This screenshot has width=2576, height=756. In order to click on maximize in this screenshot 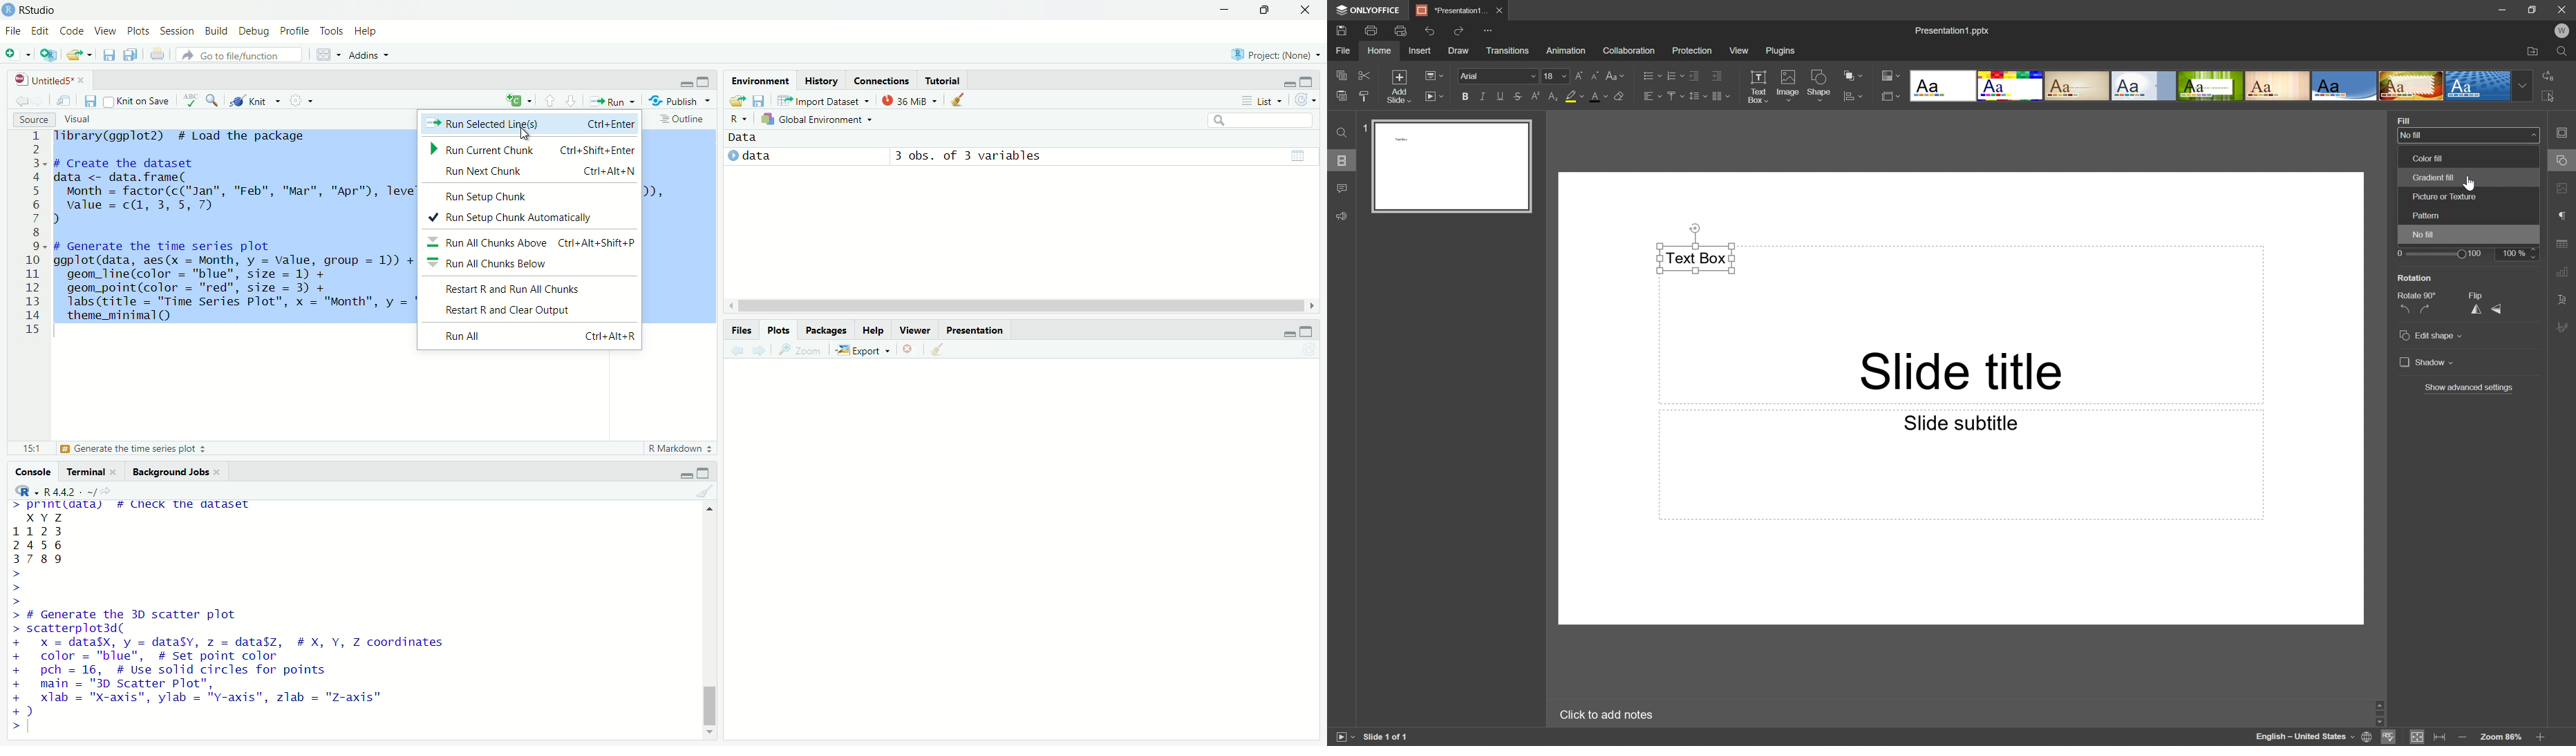, I will do `click(1267, 10)`.